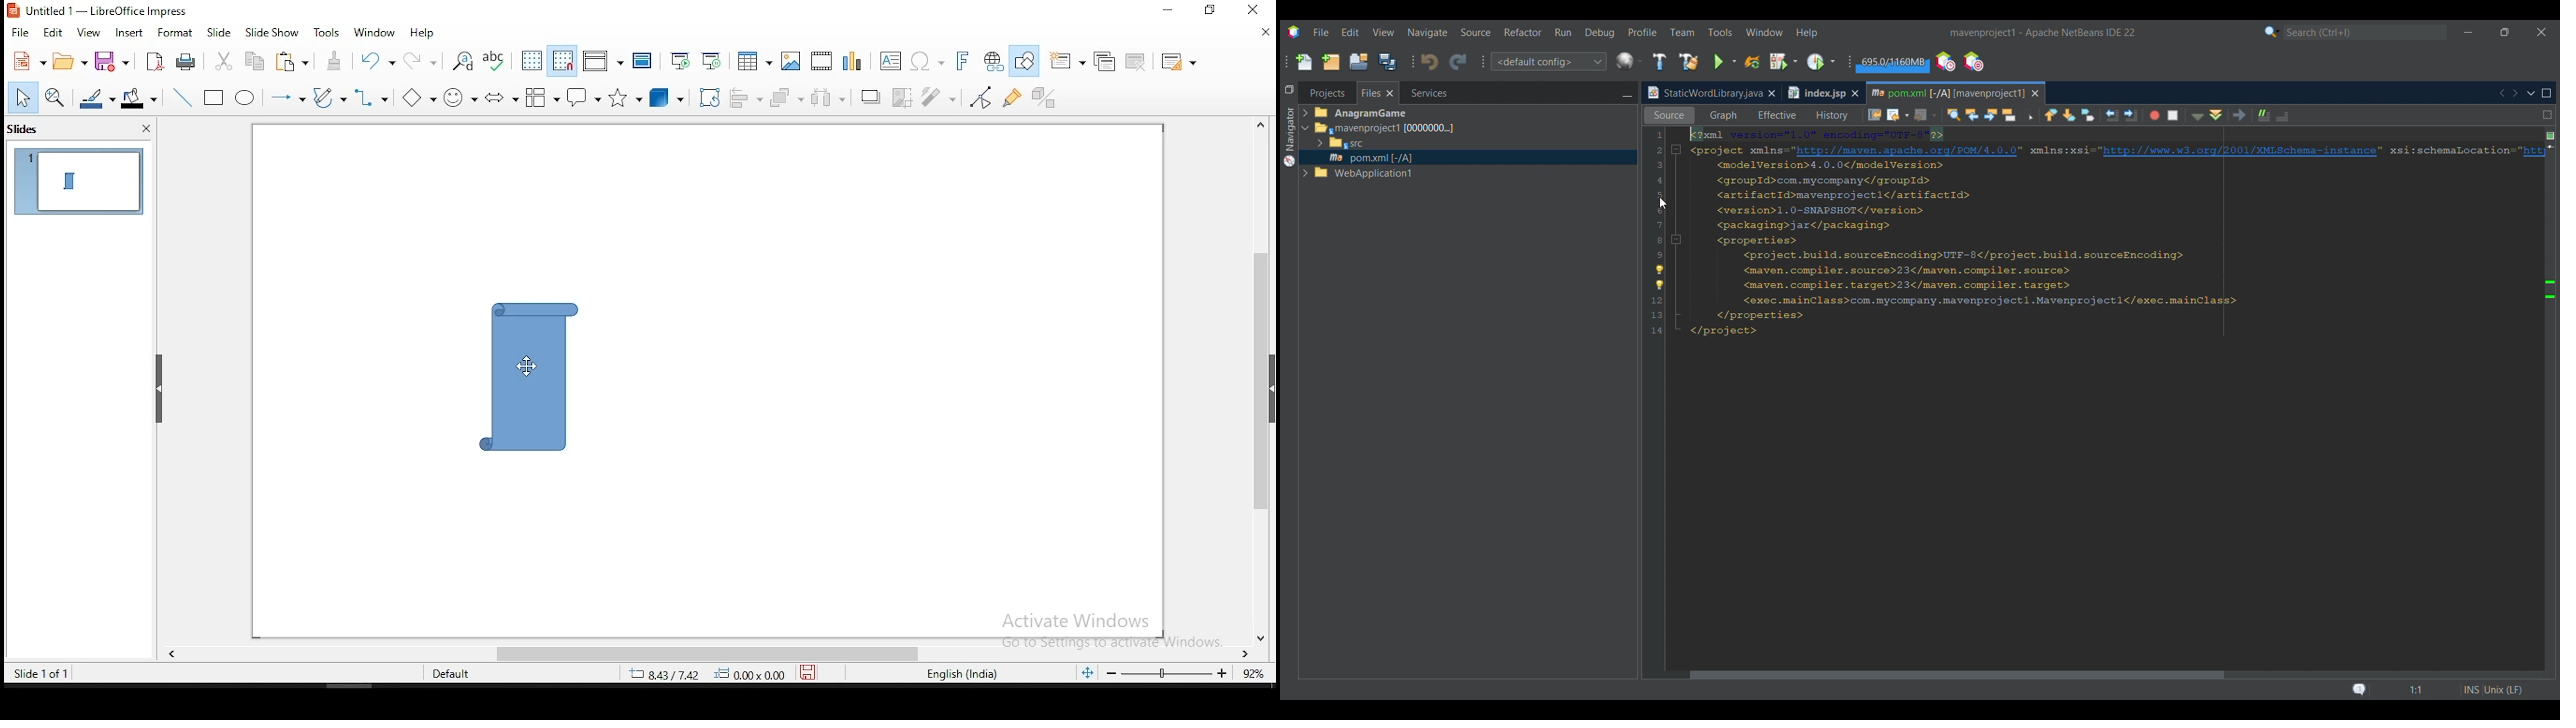  What do you see at coordinates (2531, 94) in the screenshot?
I see `Show opened documents list` at bounding box center [2531, 94].